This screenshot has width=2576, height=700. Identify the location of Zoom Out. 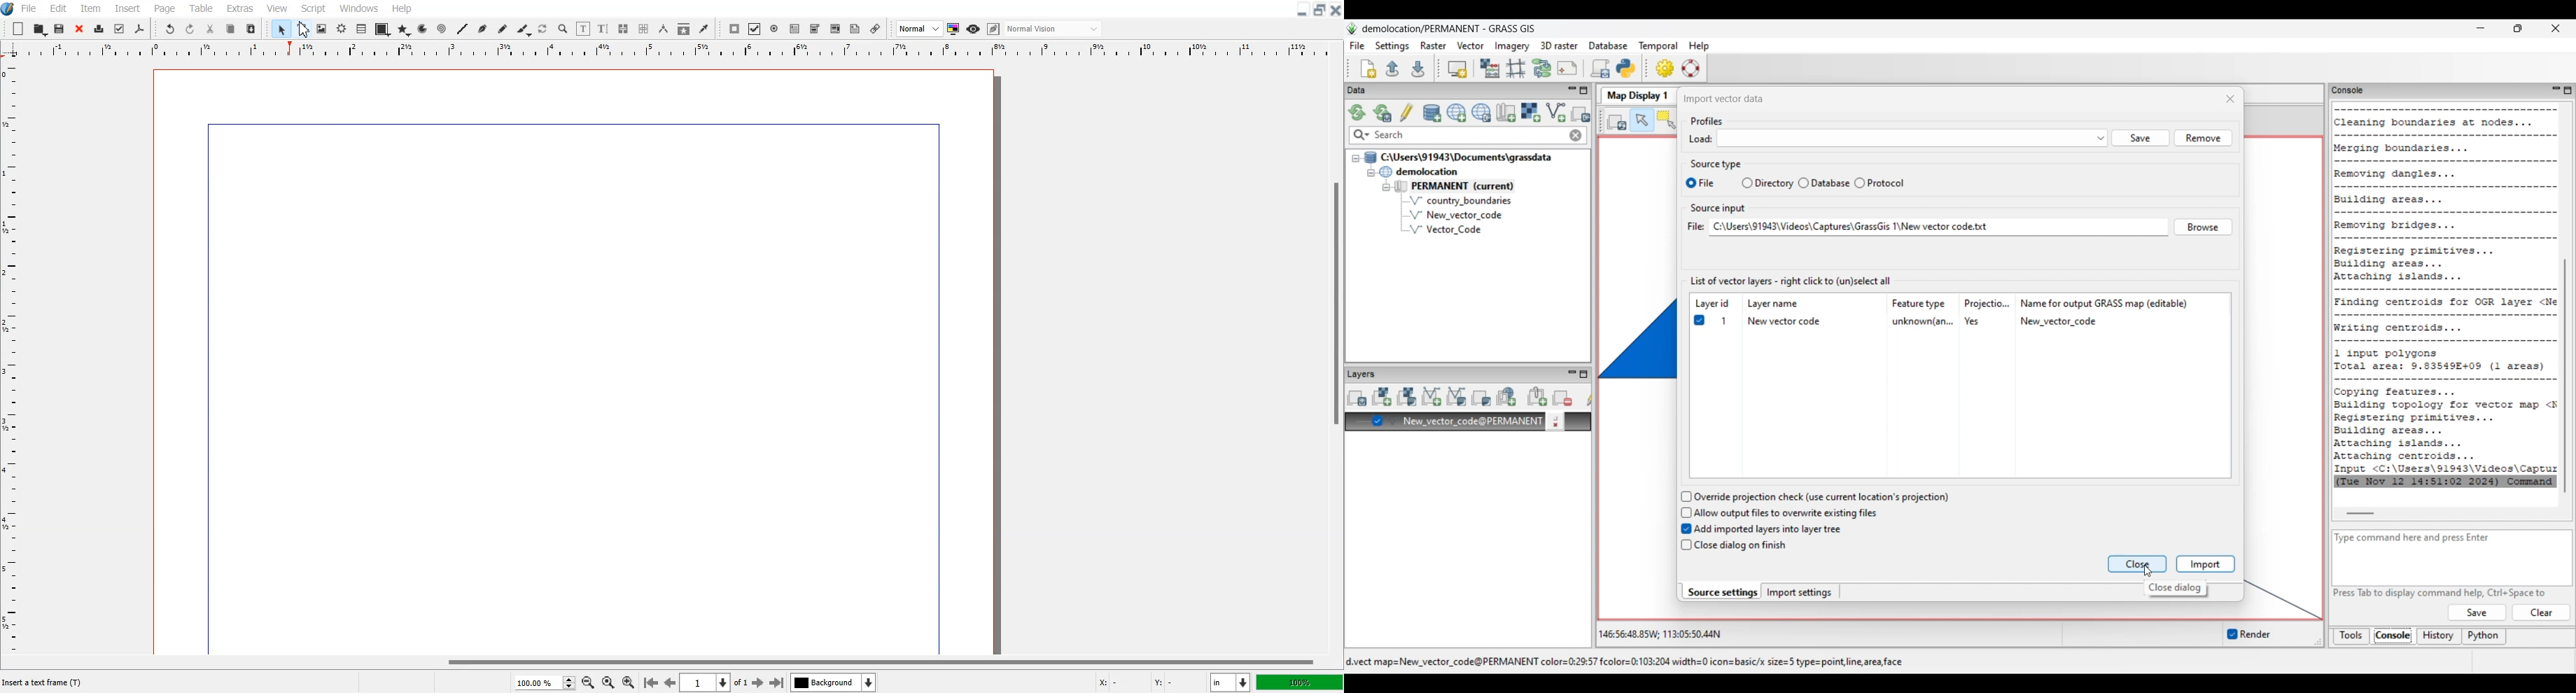
(589, 683).